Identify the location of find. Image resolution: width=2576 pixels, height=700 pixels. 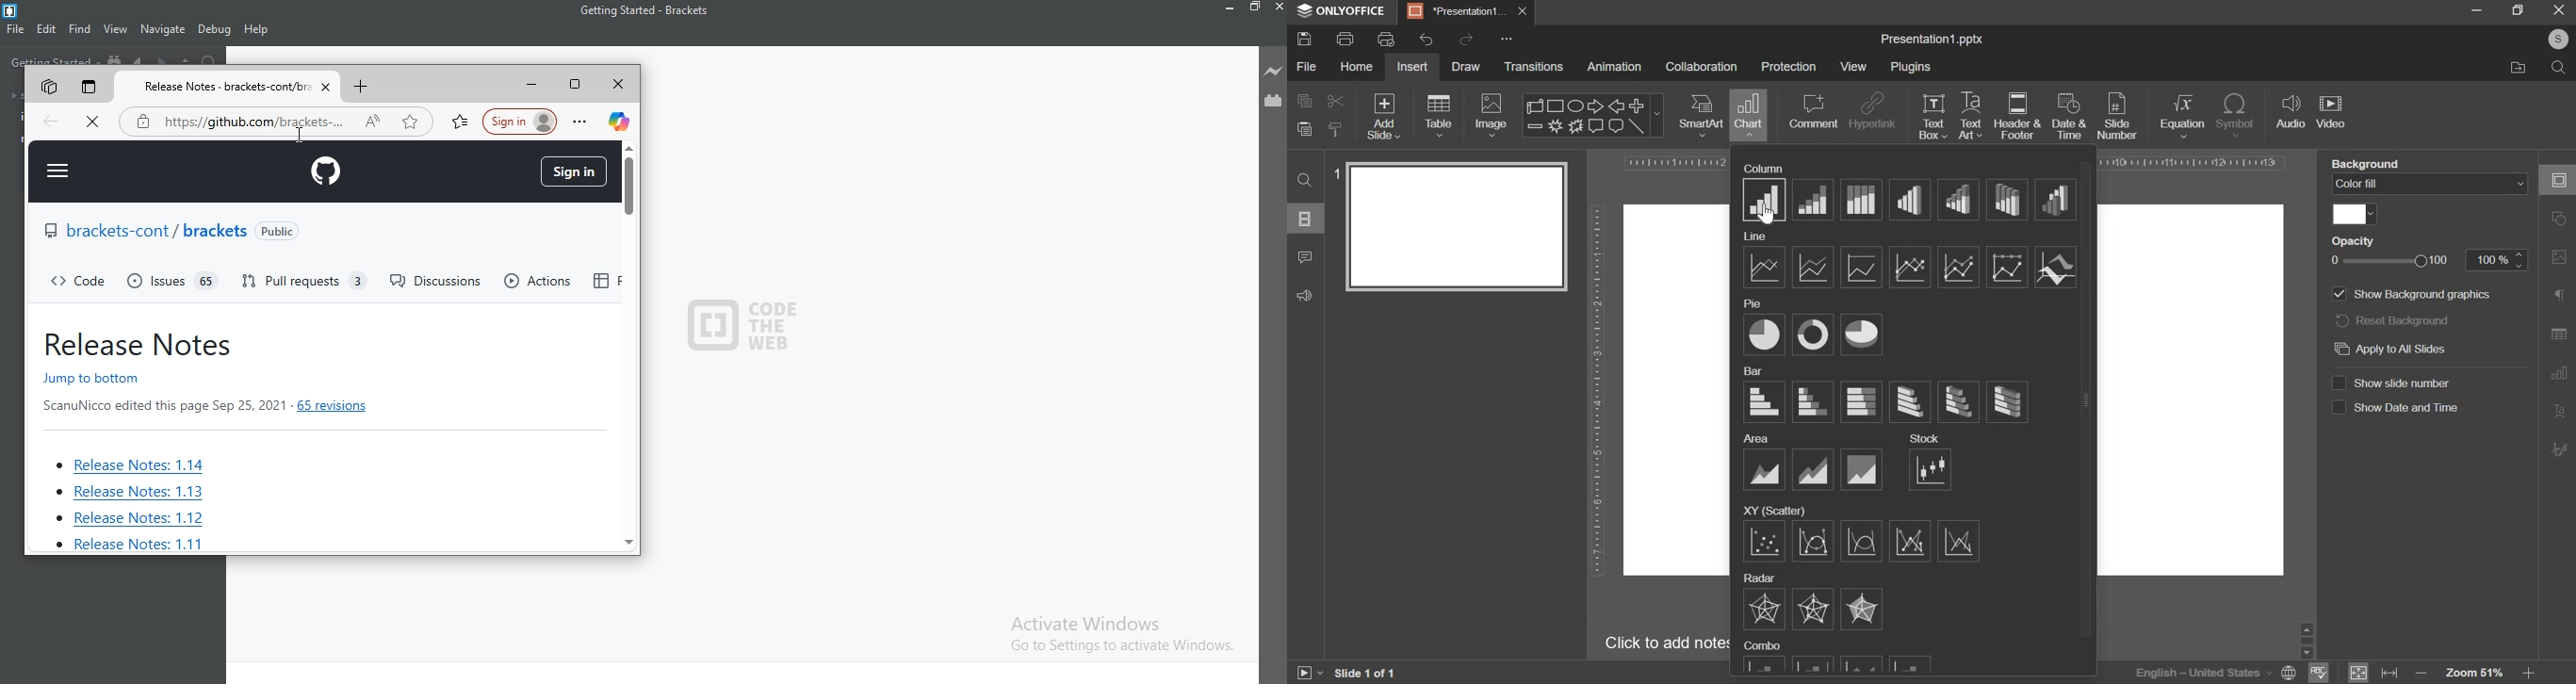
(1305, 180).